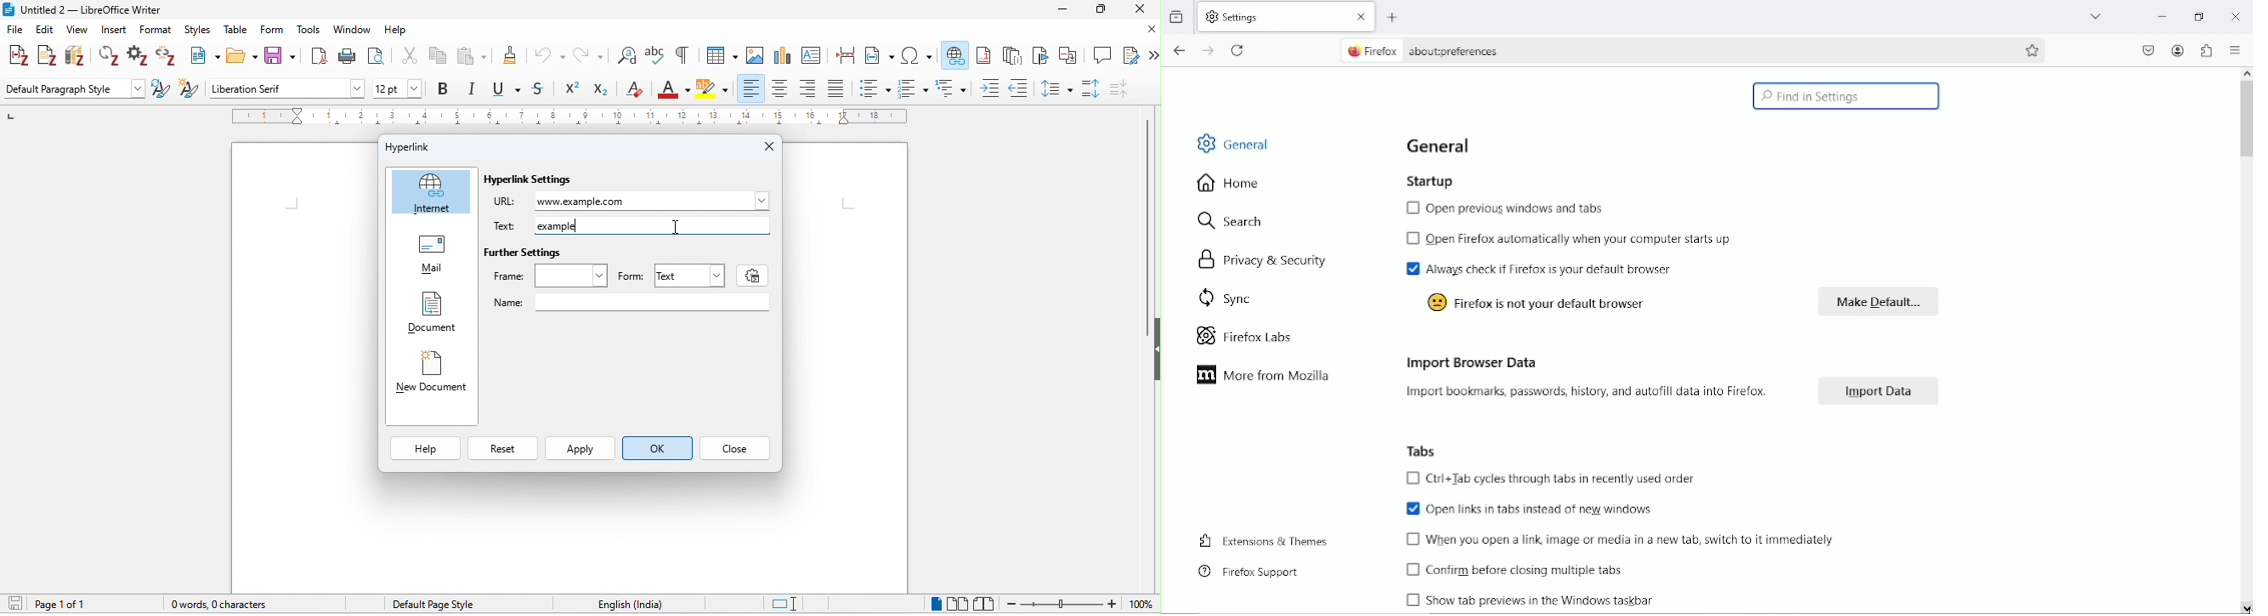 This screenshot has height=616, width=2268. What do you see at coordinates (317, 56) in the screenshot?
I see `export as pdf` at bounding box center [317, 56].